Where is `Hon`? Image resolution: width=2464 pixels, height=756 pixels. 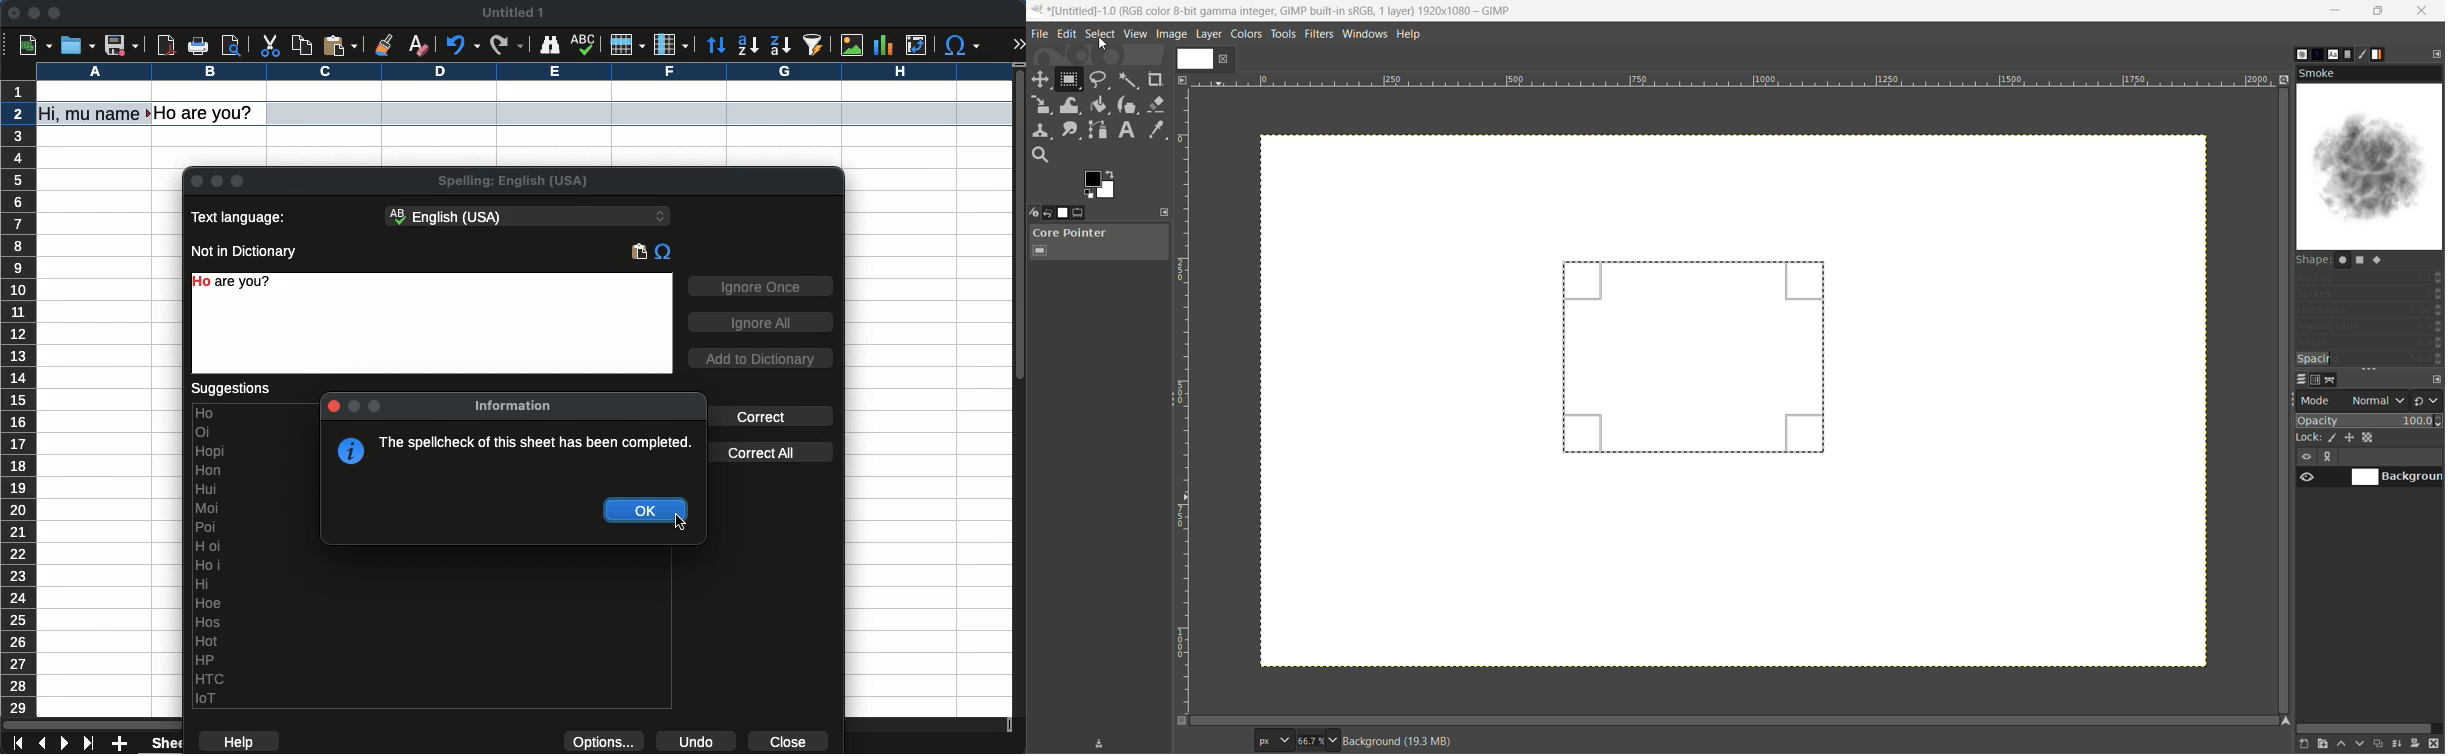
Hon is located at coordinates (211, 470).